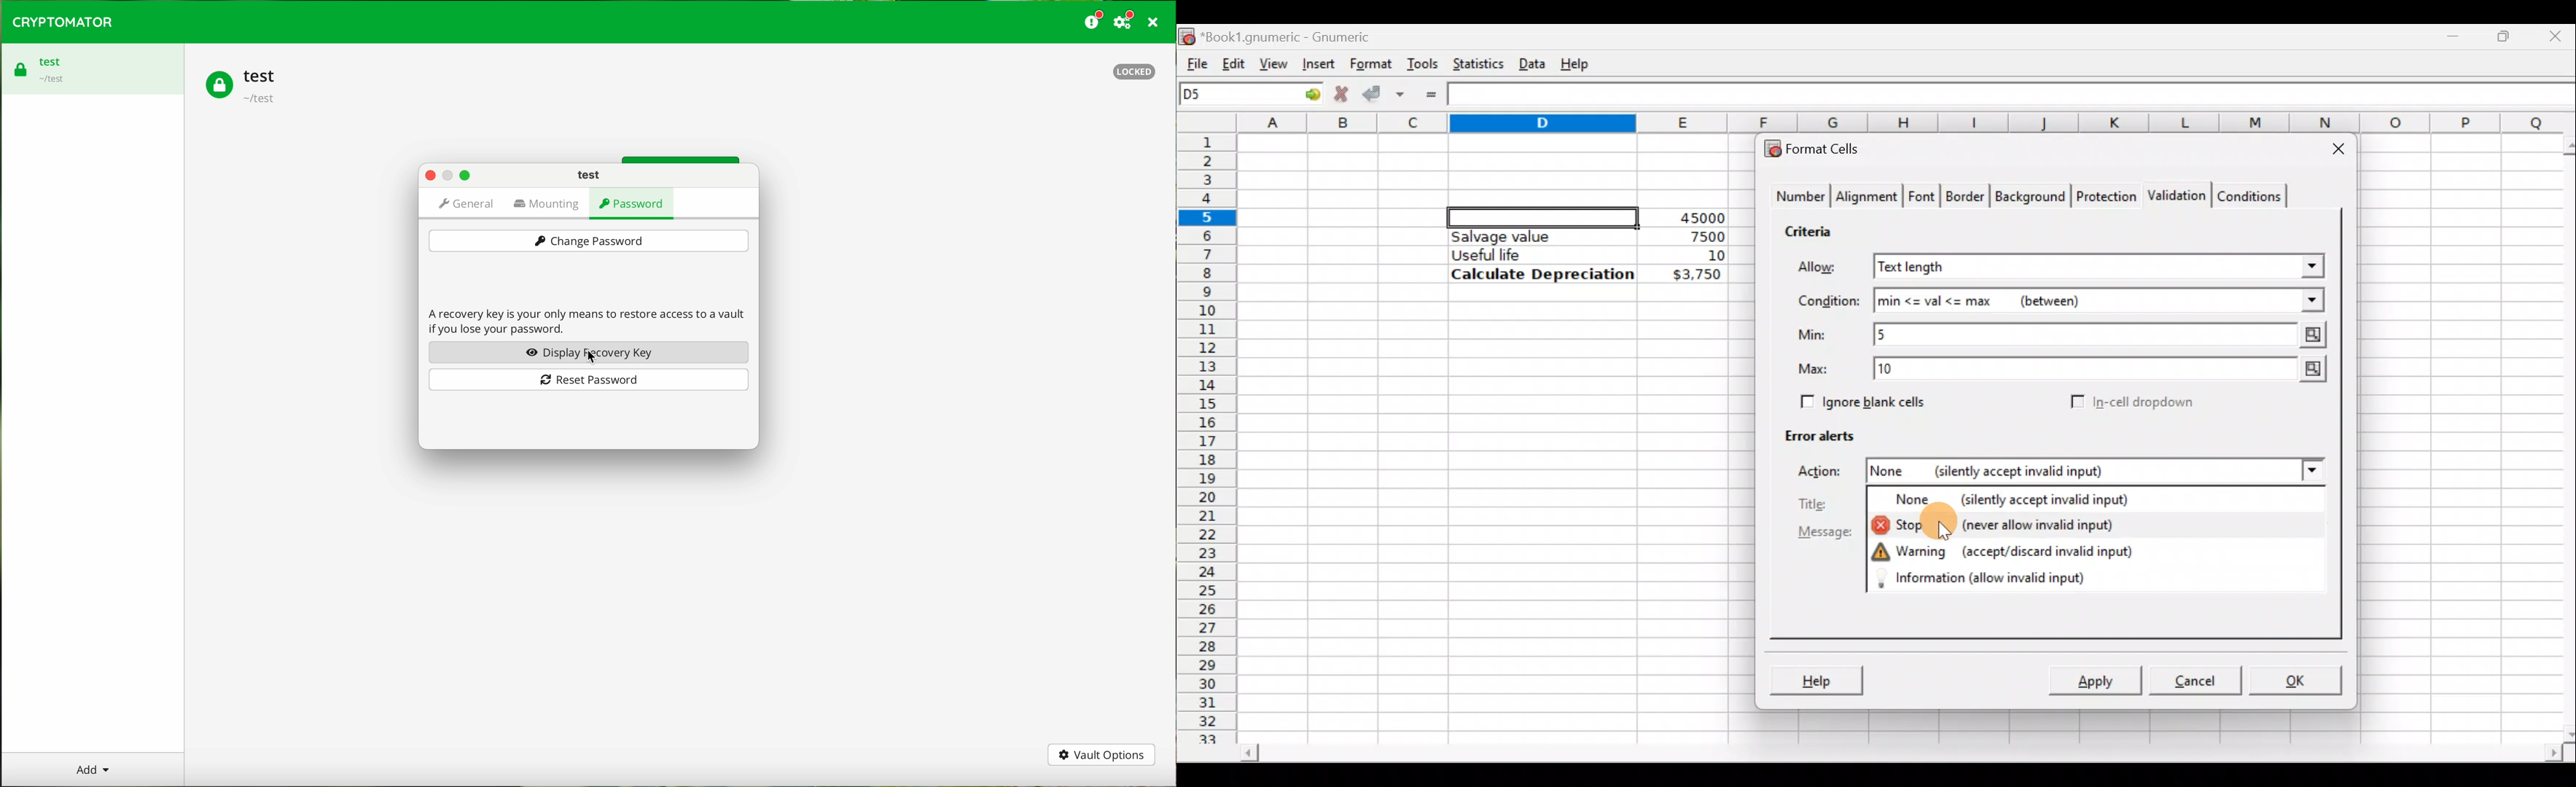 The height and width of the screenshot is (812, 2576). I want to click on Min, so click(1815, 334).